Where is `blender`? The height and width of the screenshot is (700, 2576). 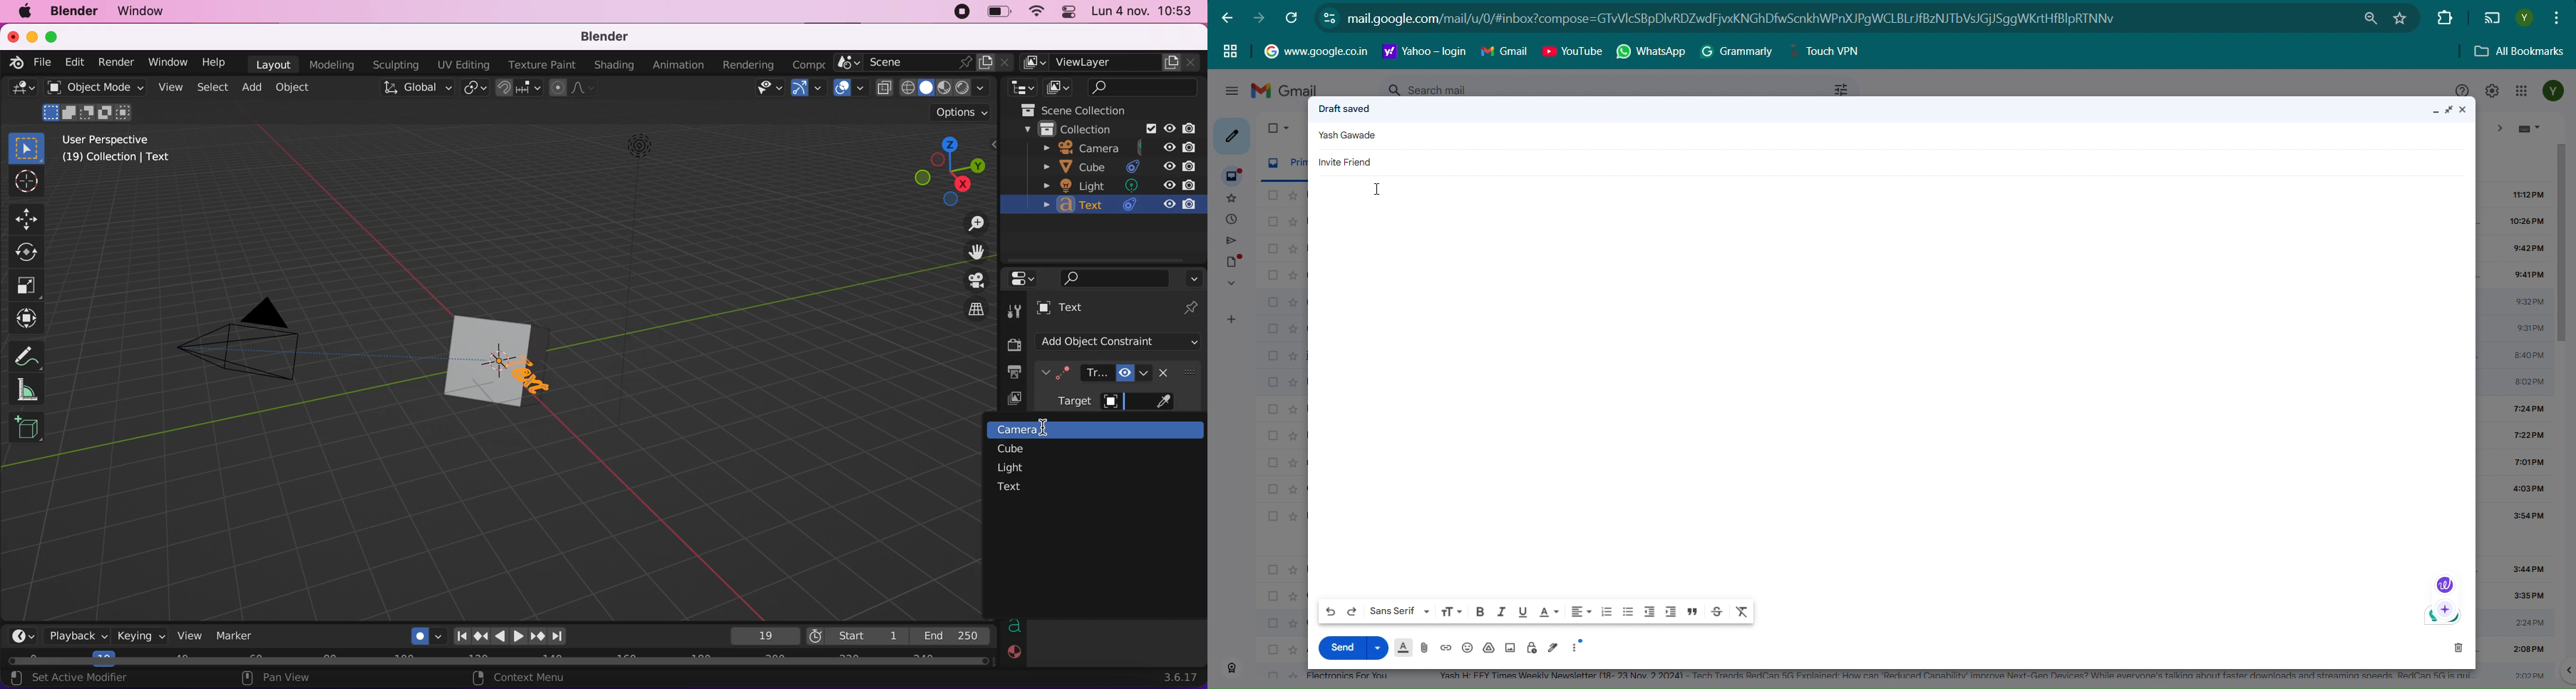
blender is located at coordinates (15, 63).